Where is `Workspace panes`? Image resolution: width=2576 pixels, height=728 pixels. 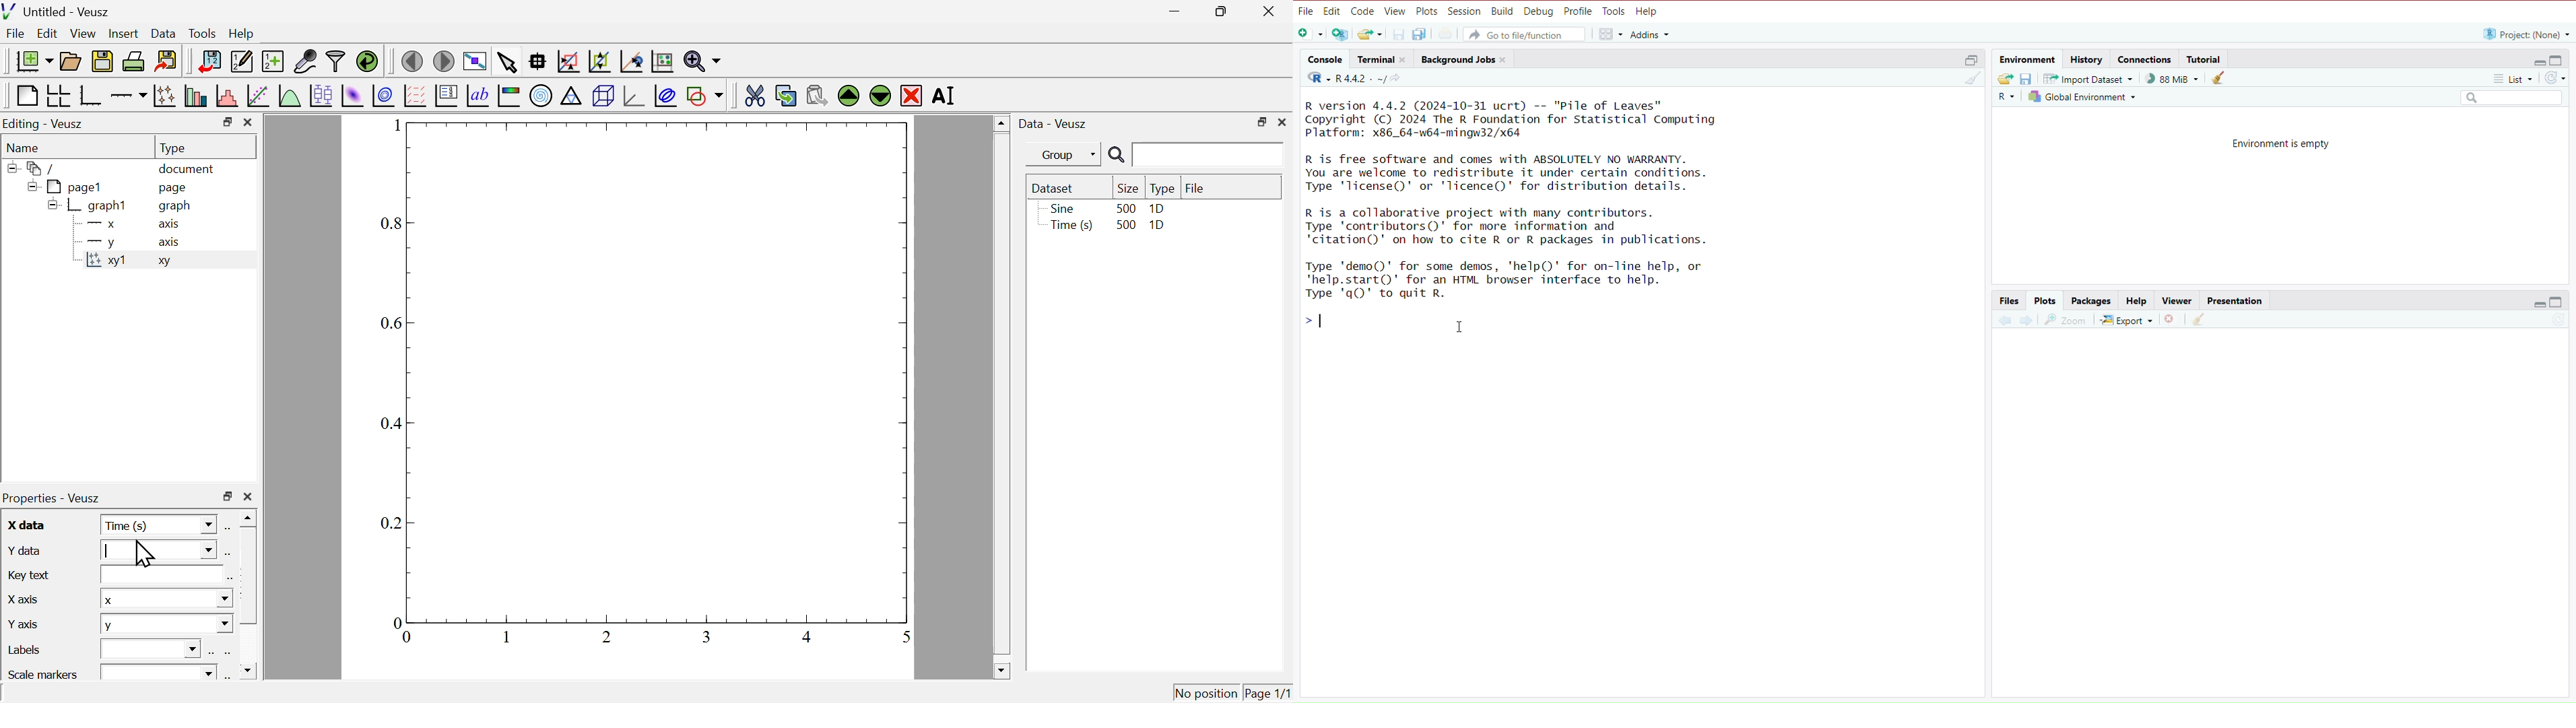
Workspace panes is located at coordinates (1609, 35).